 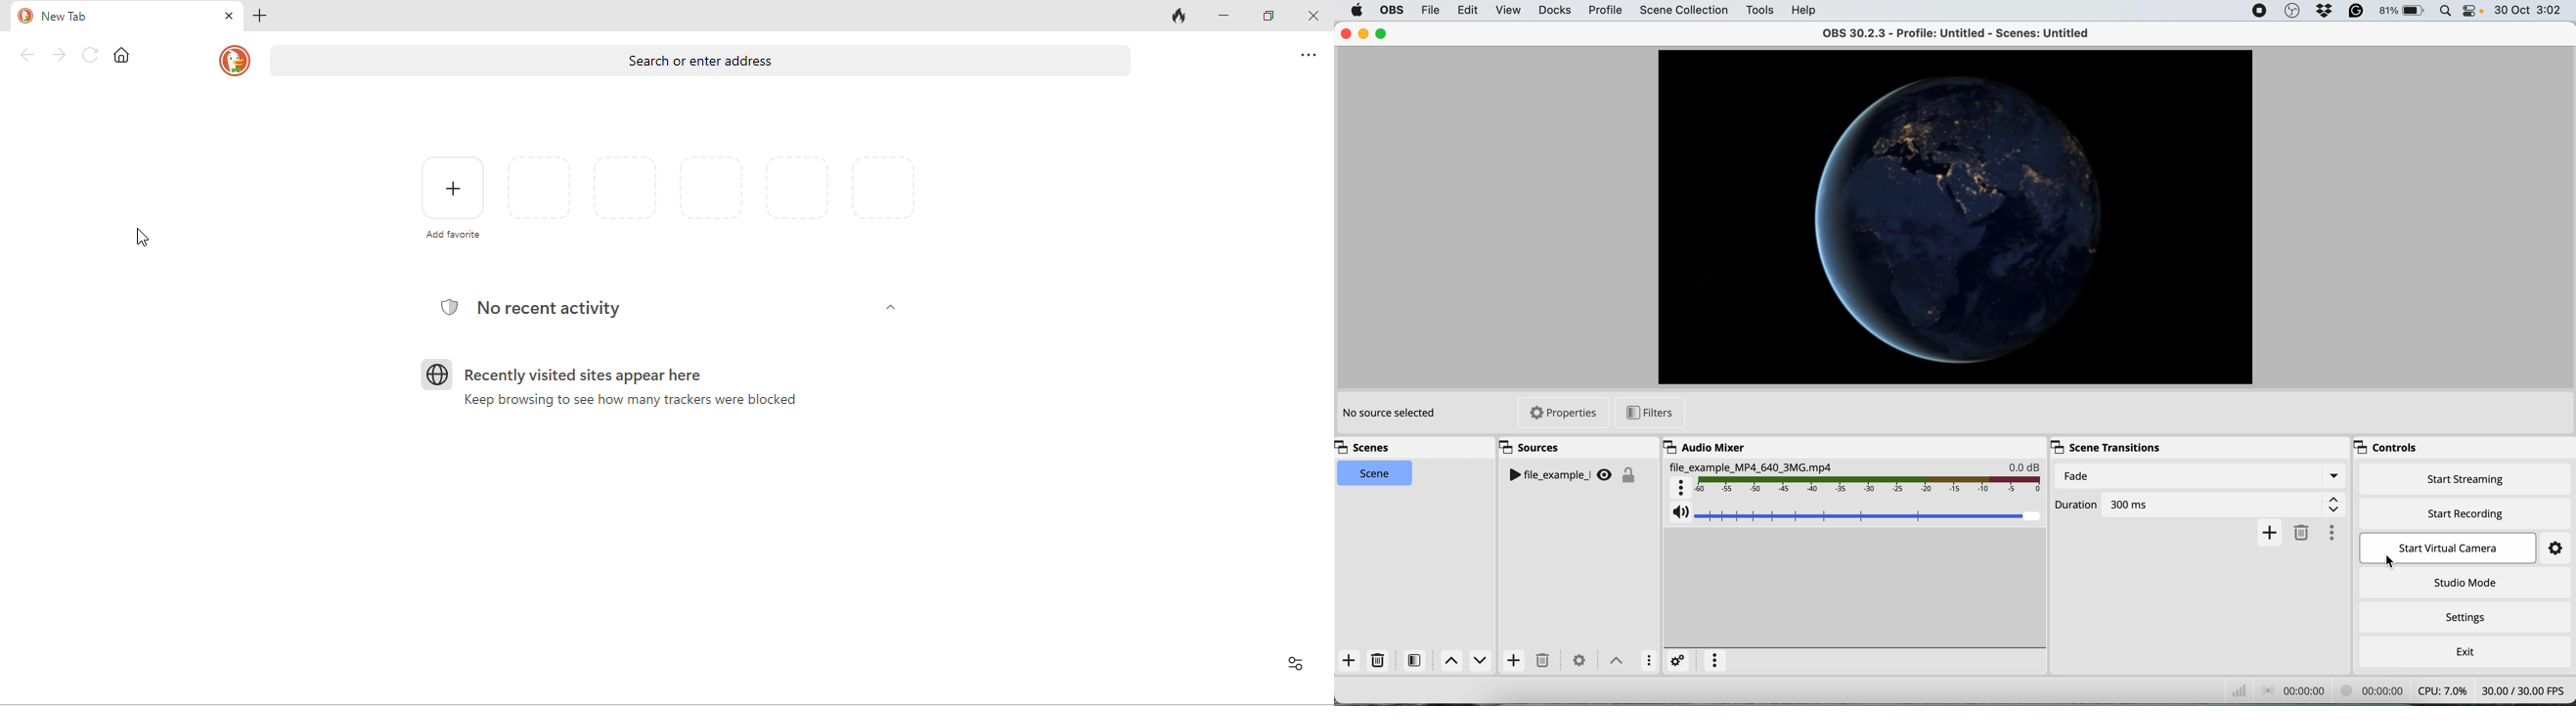 What do you see at coordinates (2460, 512) in the screenshot?
I see `start recording` at bounding box center [2460, 512].